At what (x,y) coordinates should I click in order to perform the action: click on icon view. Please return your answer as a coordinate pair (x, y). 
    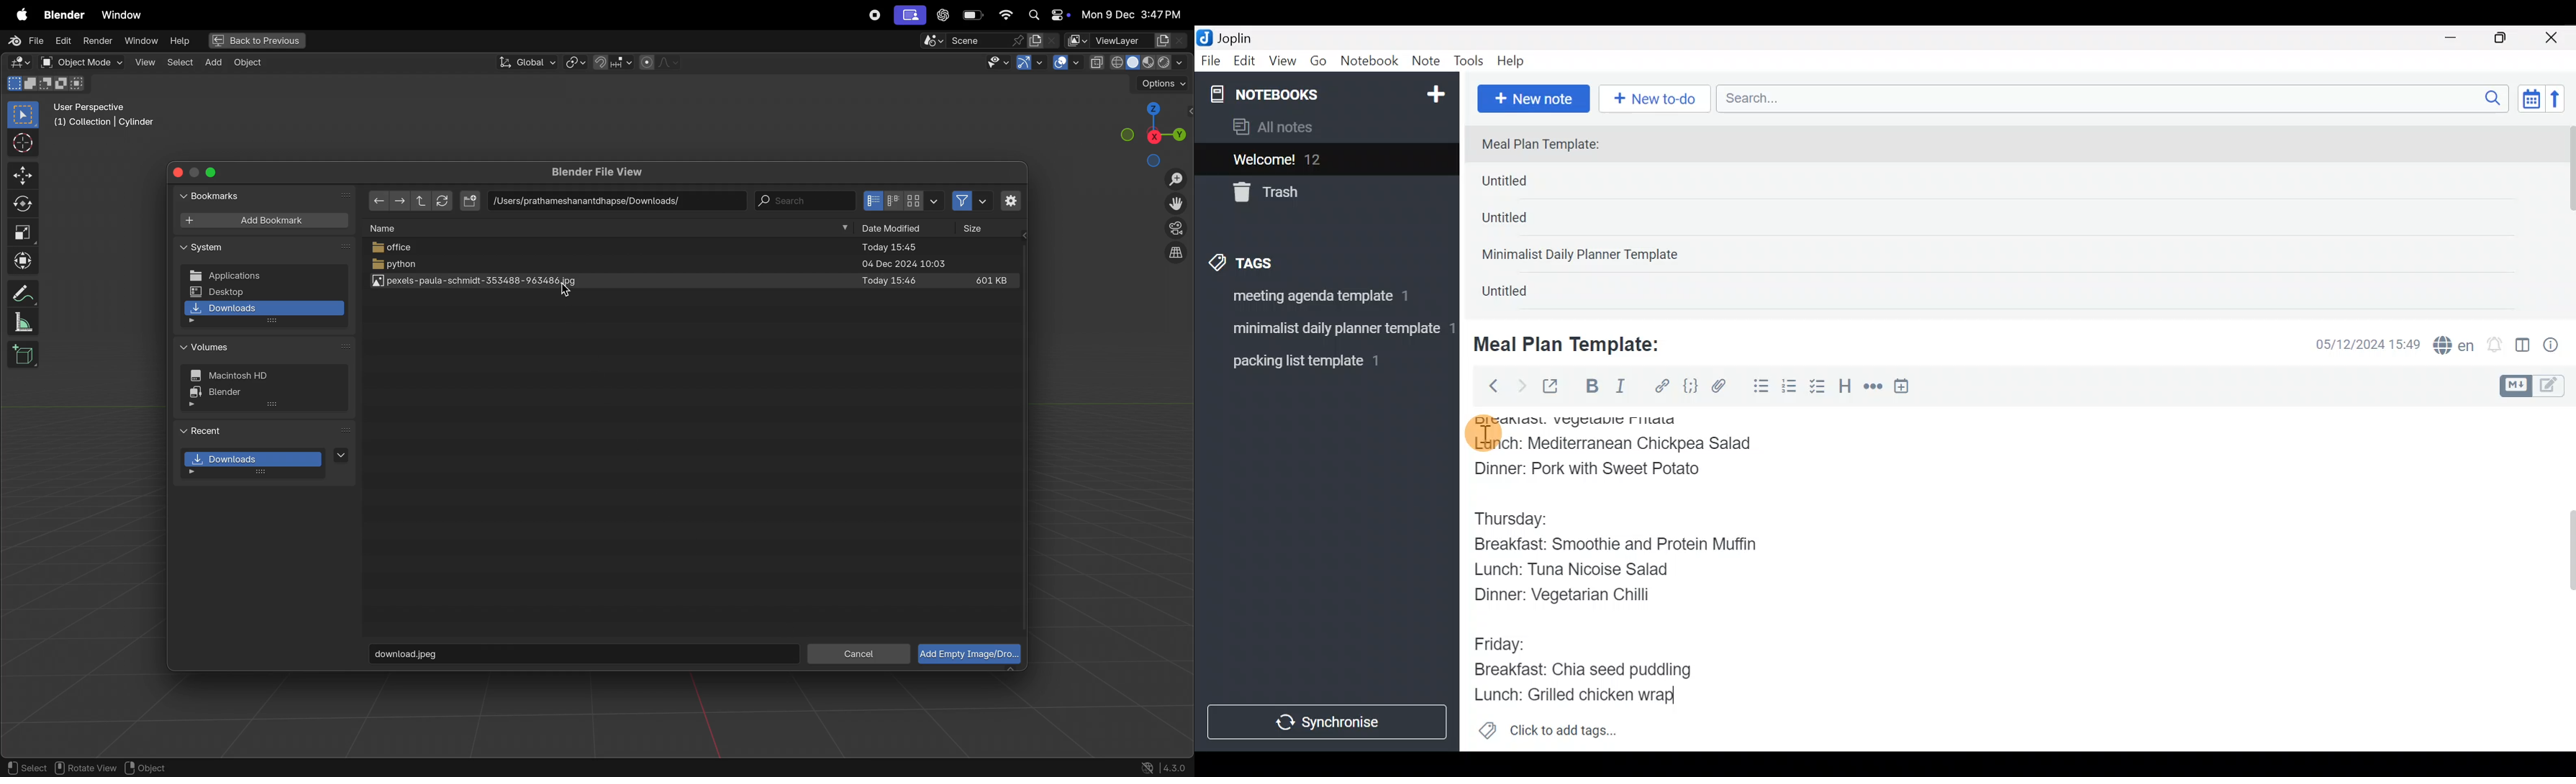
    Looking at the image, I should click on (903, 201).